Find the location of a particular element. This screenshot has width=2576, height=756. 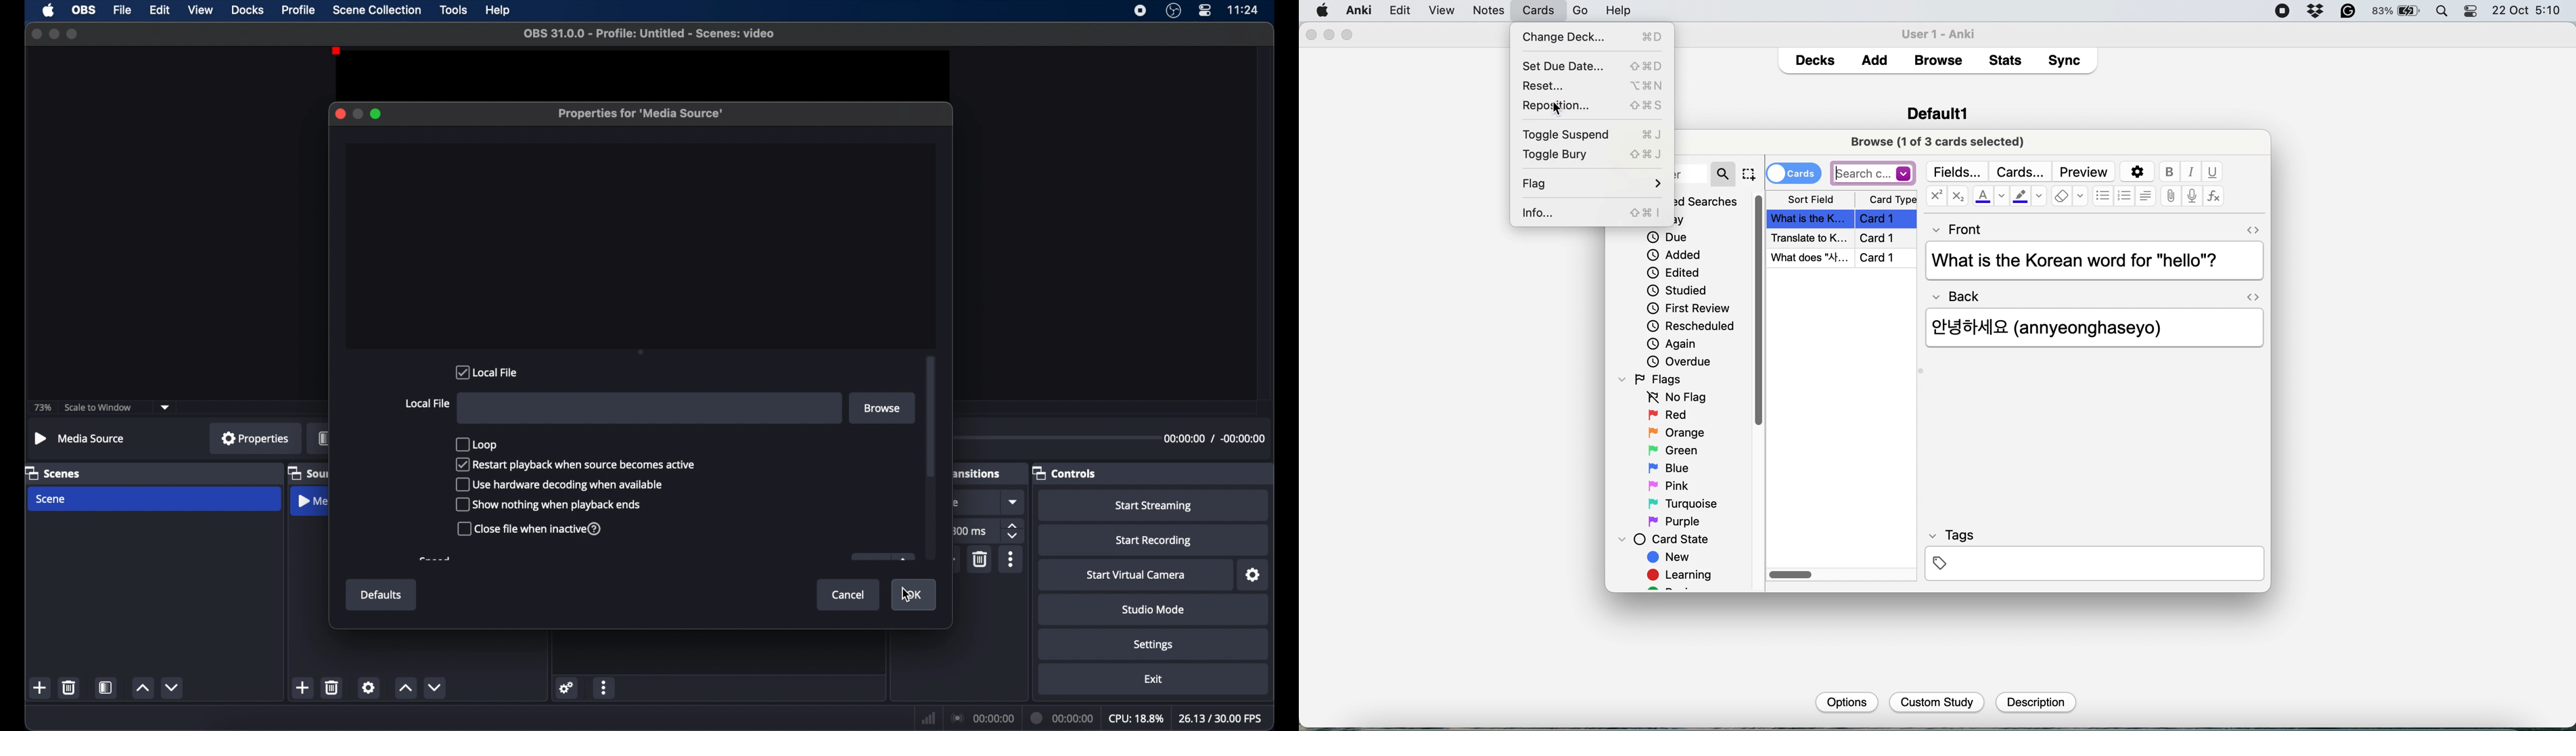

superscript is located at coordinates (1936, 197).